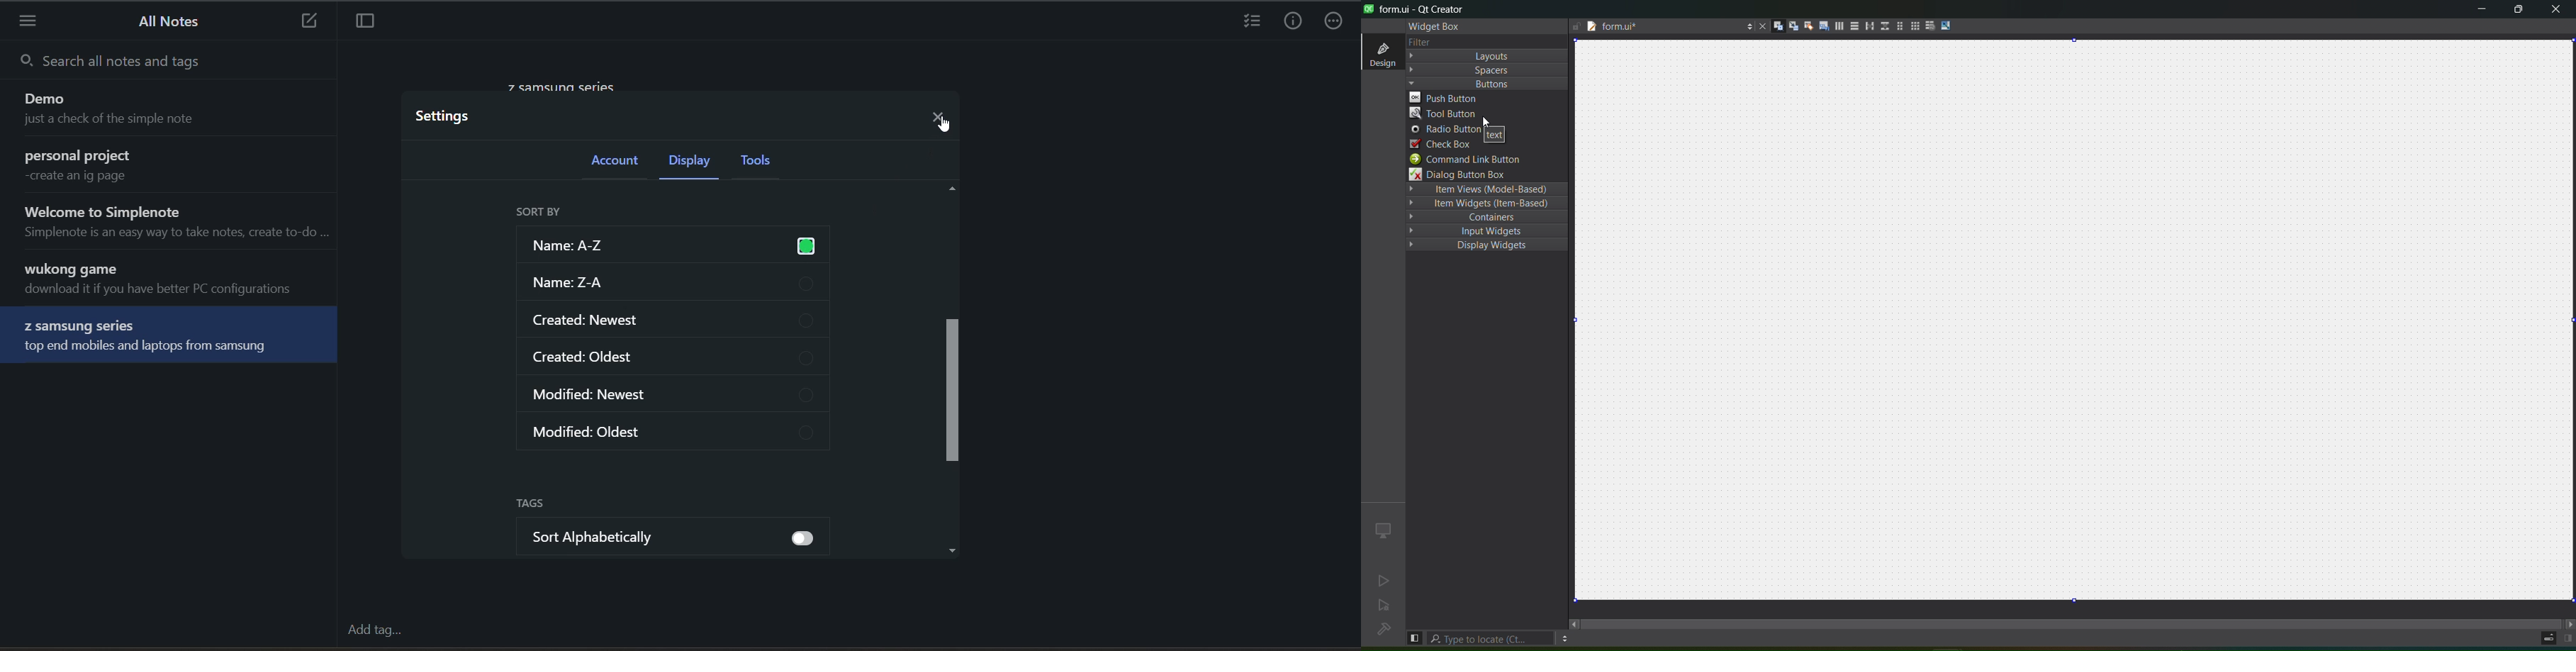 Image resolution: width=2576 pixels, height=672 pixels. What do you see at coordinates (1483, 145) in the screenshot?
I see `check box` at bounding box center [1483, 145].